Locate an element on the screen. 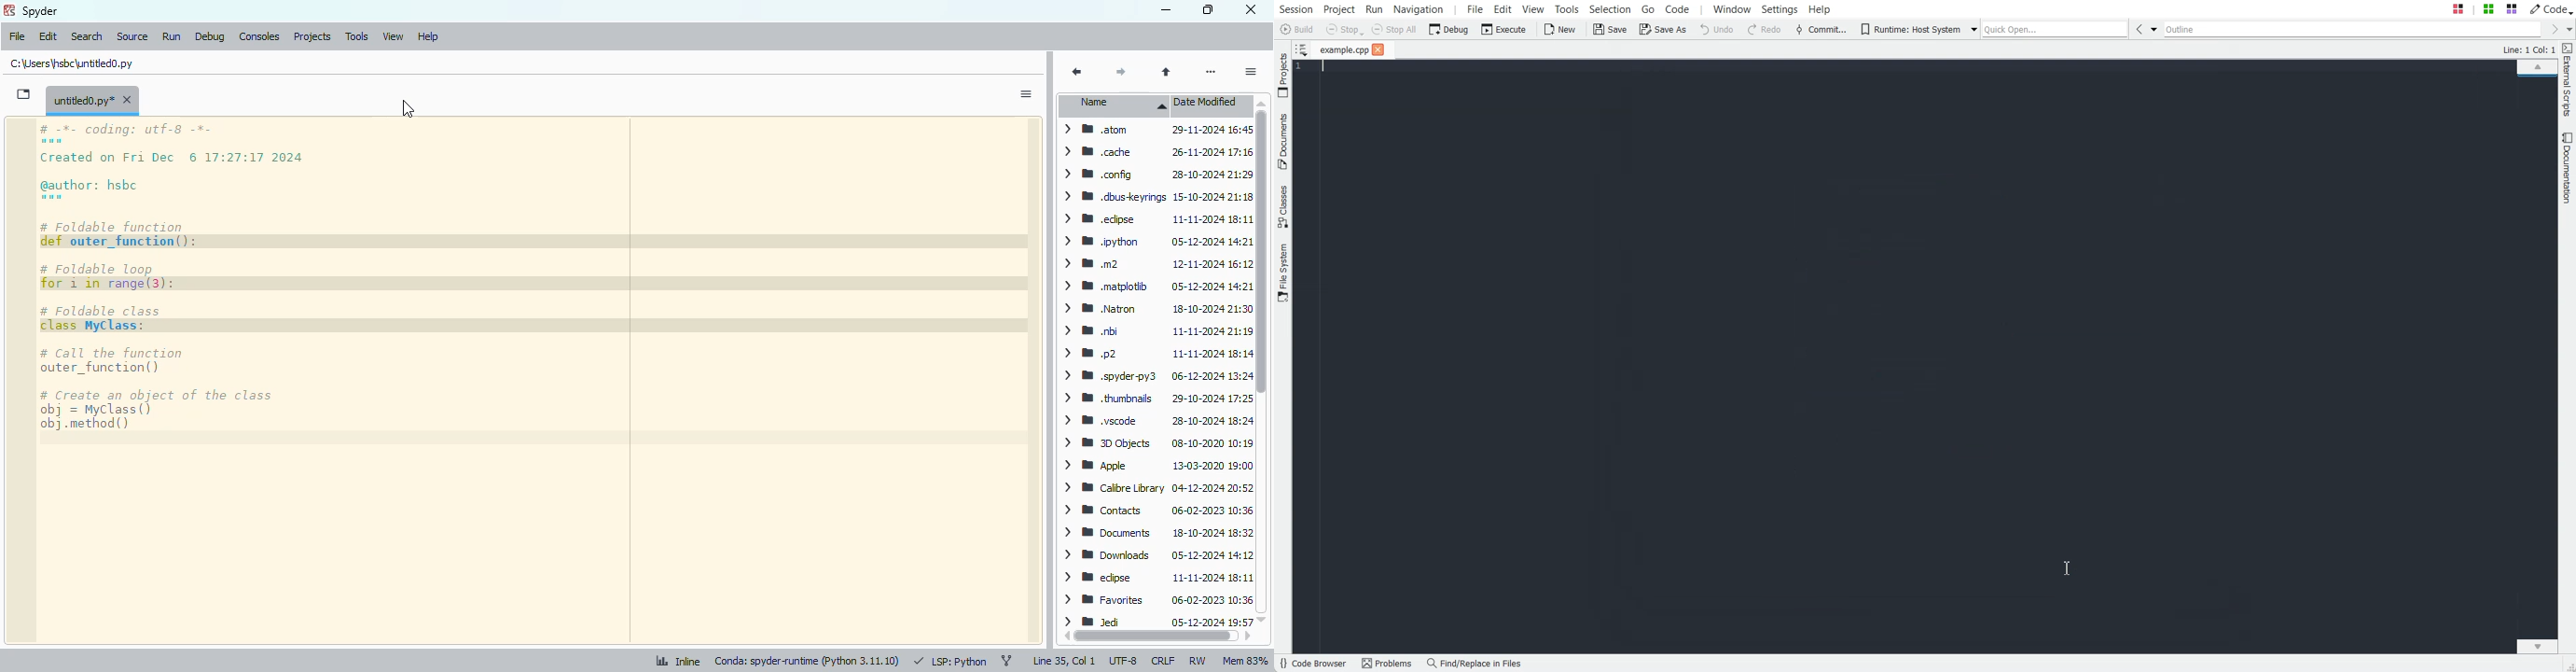 The height and width of the screenshot is (672, 2576). scrollbar is located at coordinates (1032, 382).